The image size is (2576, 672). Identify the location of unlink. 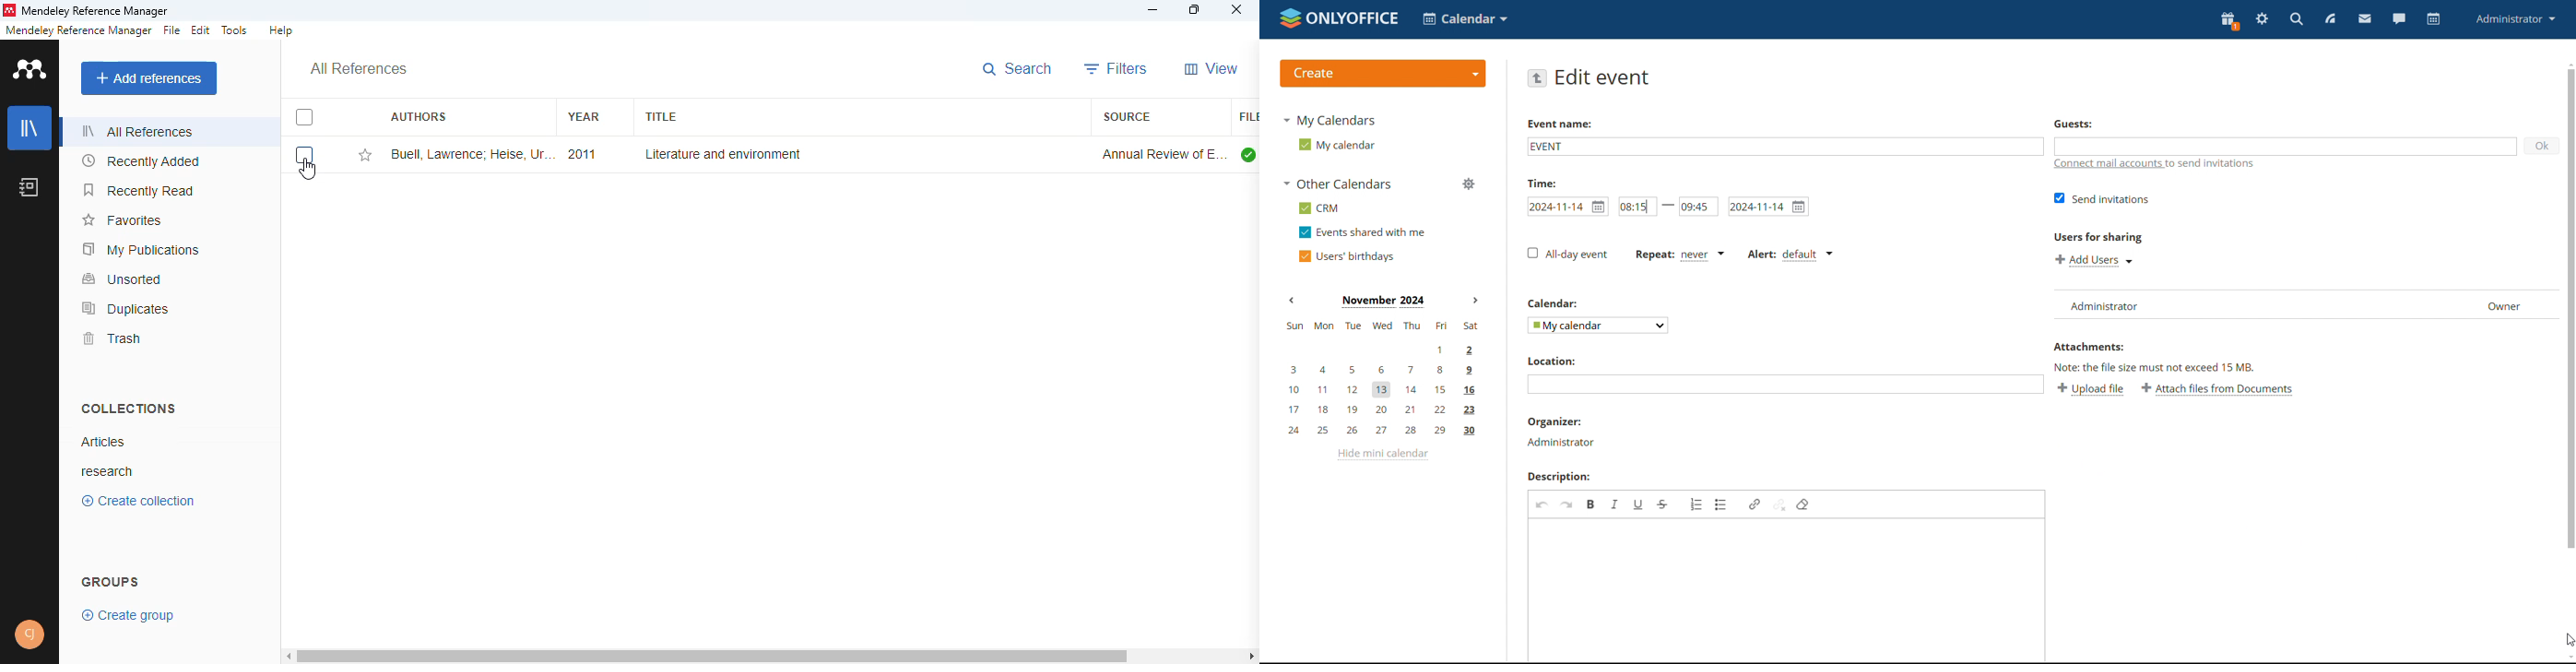
(1779, 503).